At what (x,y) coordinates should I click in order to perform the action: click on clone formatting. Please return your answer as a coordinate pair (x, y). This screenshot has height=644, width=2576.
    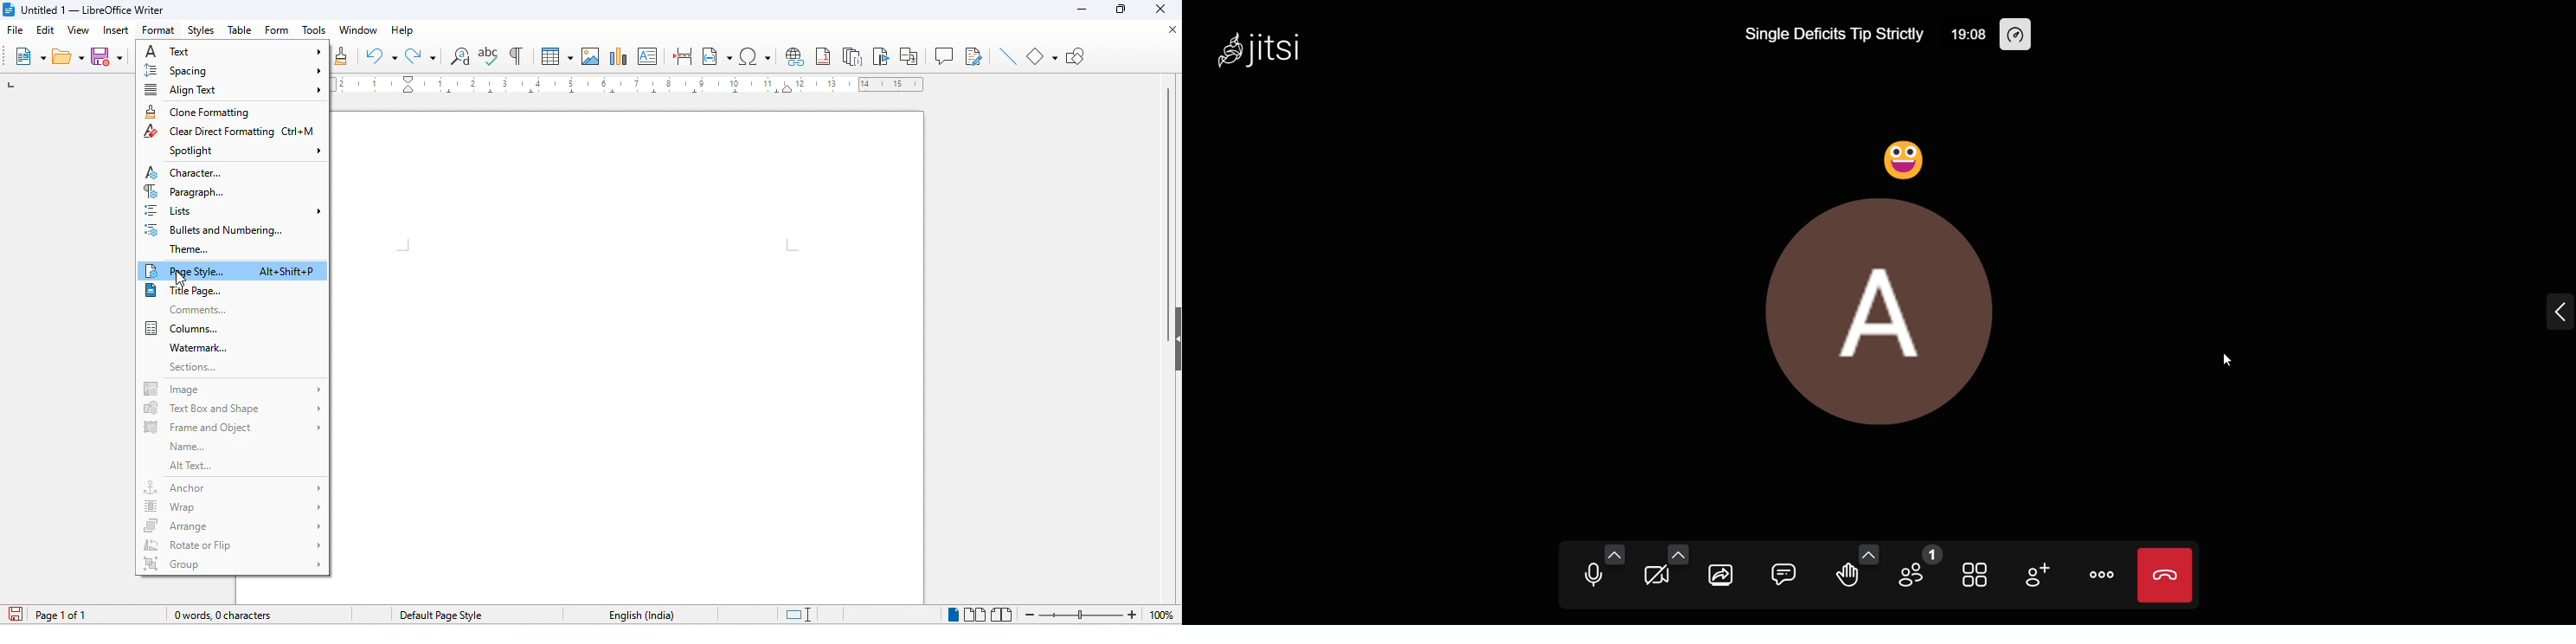
    Looking at the image, I should click on (197, 113).